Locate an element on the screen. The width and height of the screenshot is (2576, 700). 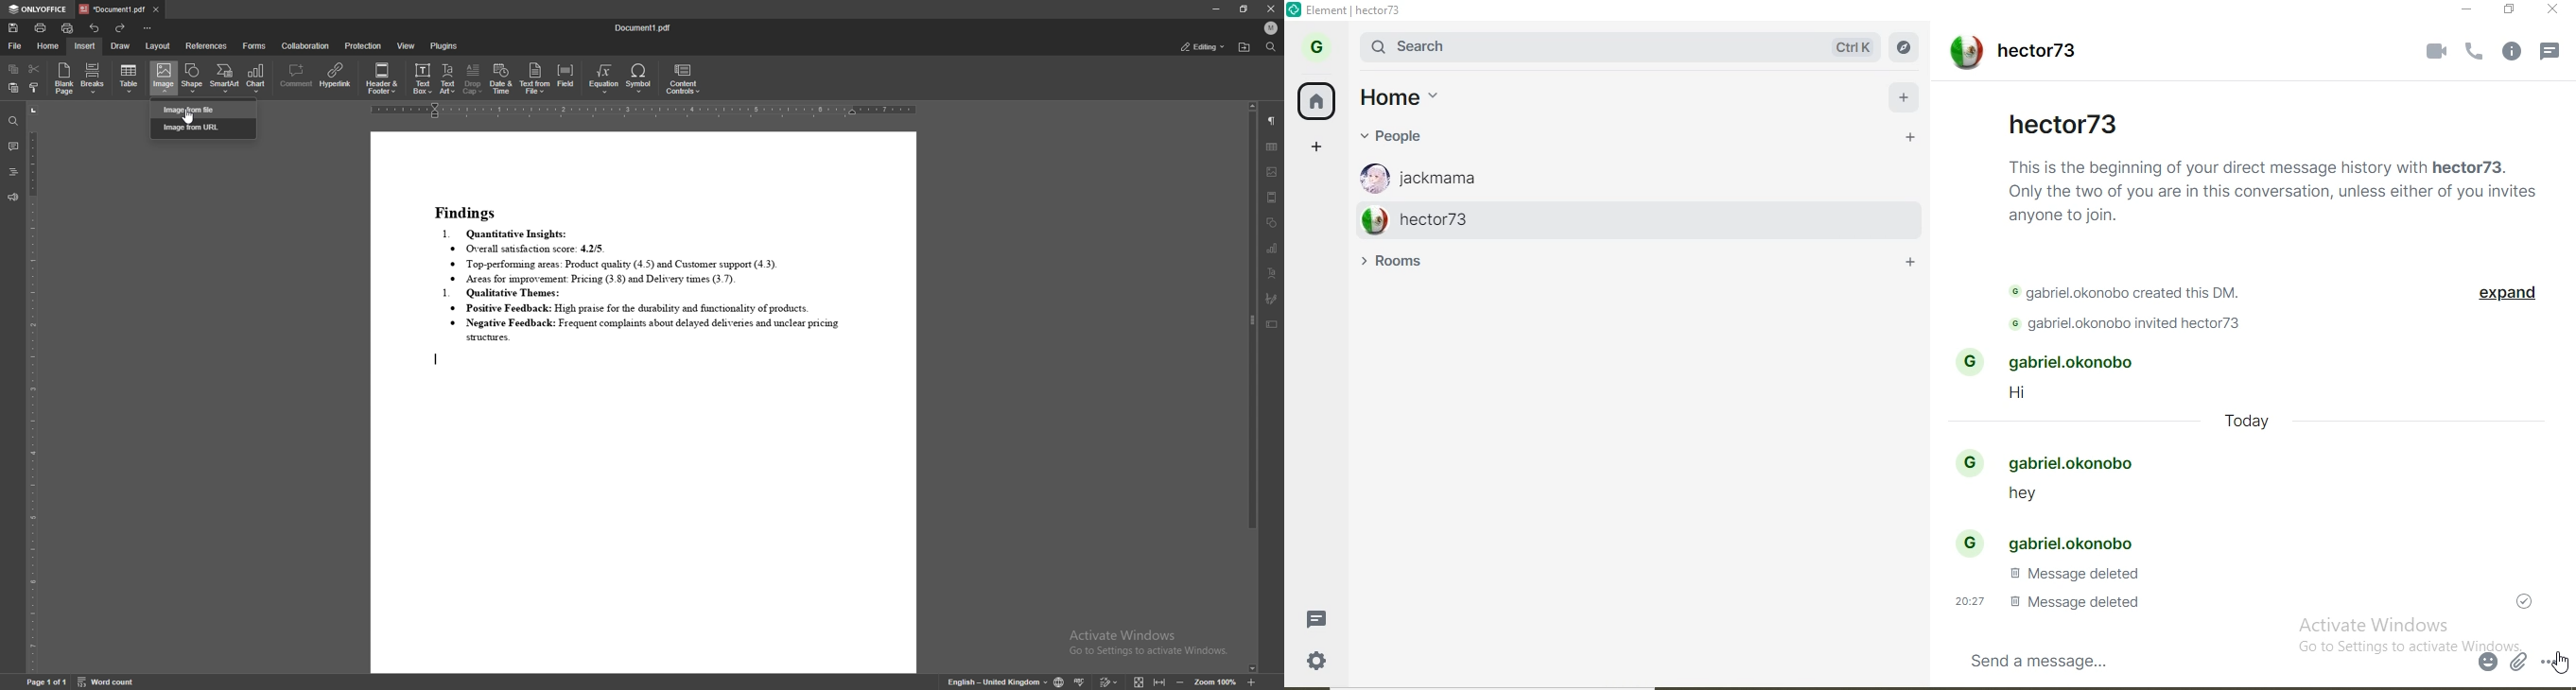
people is located at coordinates (1408, 136).